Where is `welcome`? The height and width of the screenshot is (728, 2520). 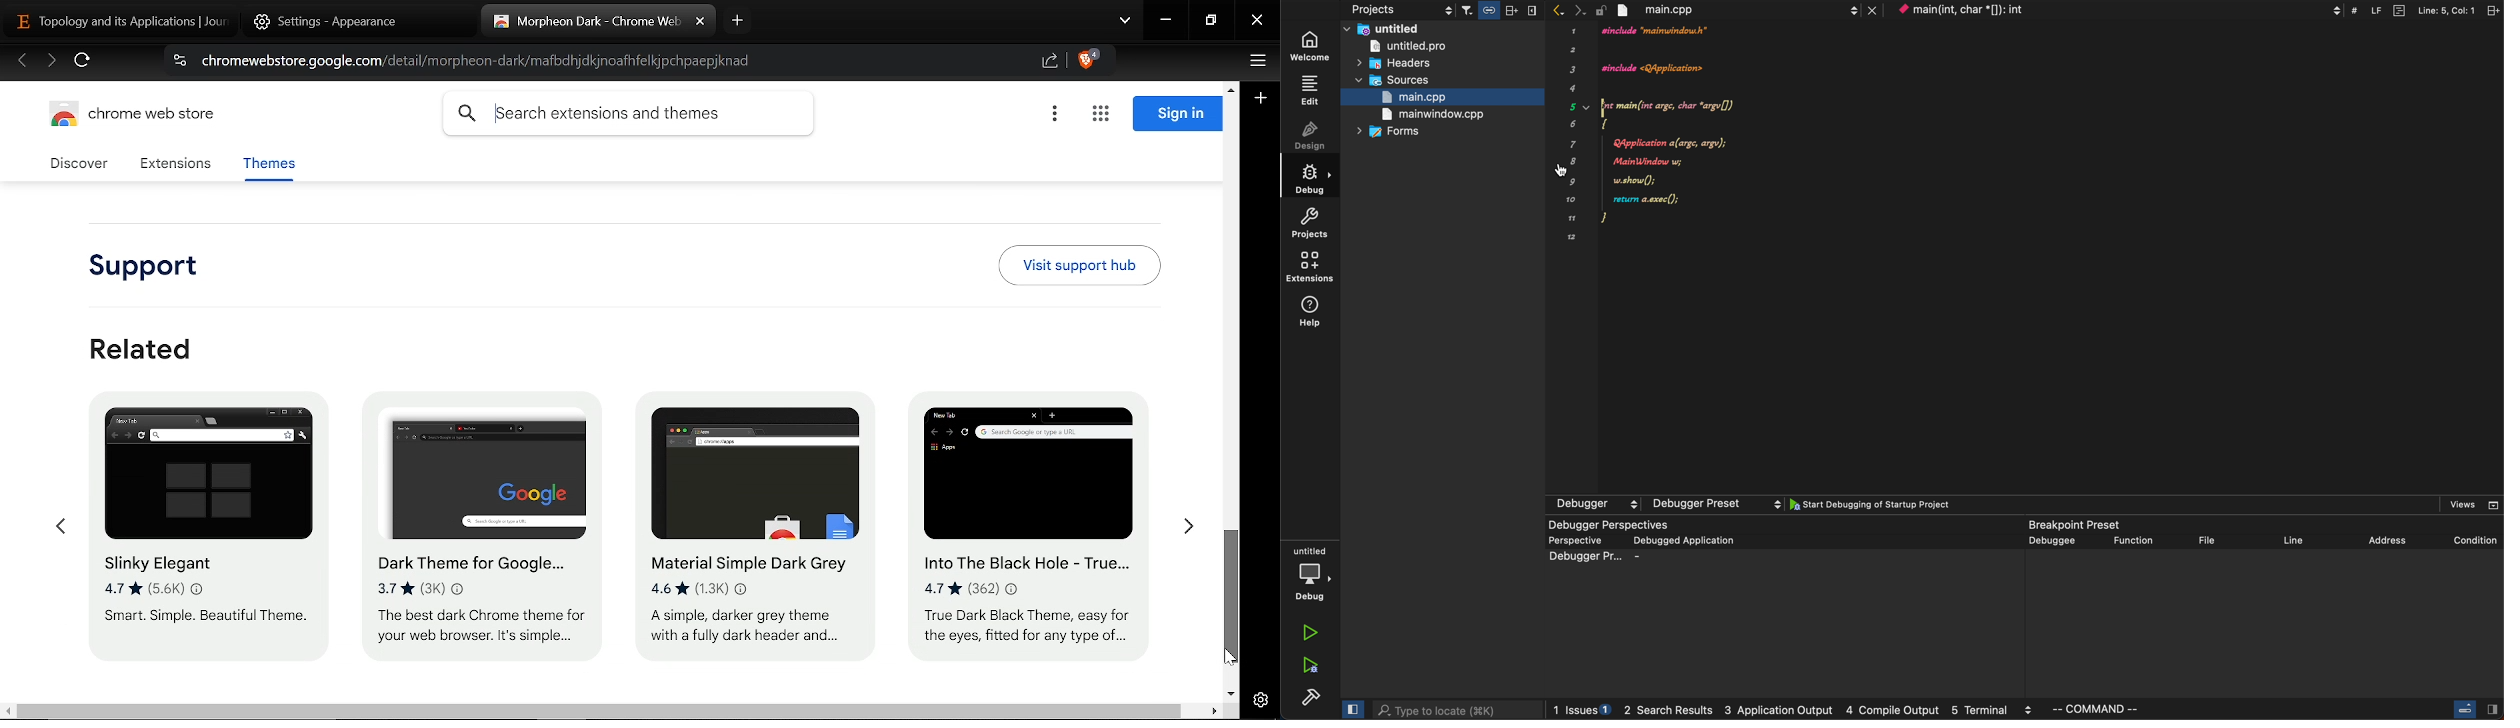
welcome is located at coordinates (1312, 42).